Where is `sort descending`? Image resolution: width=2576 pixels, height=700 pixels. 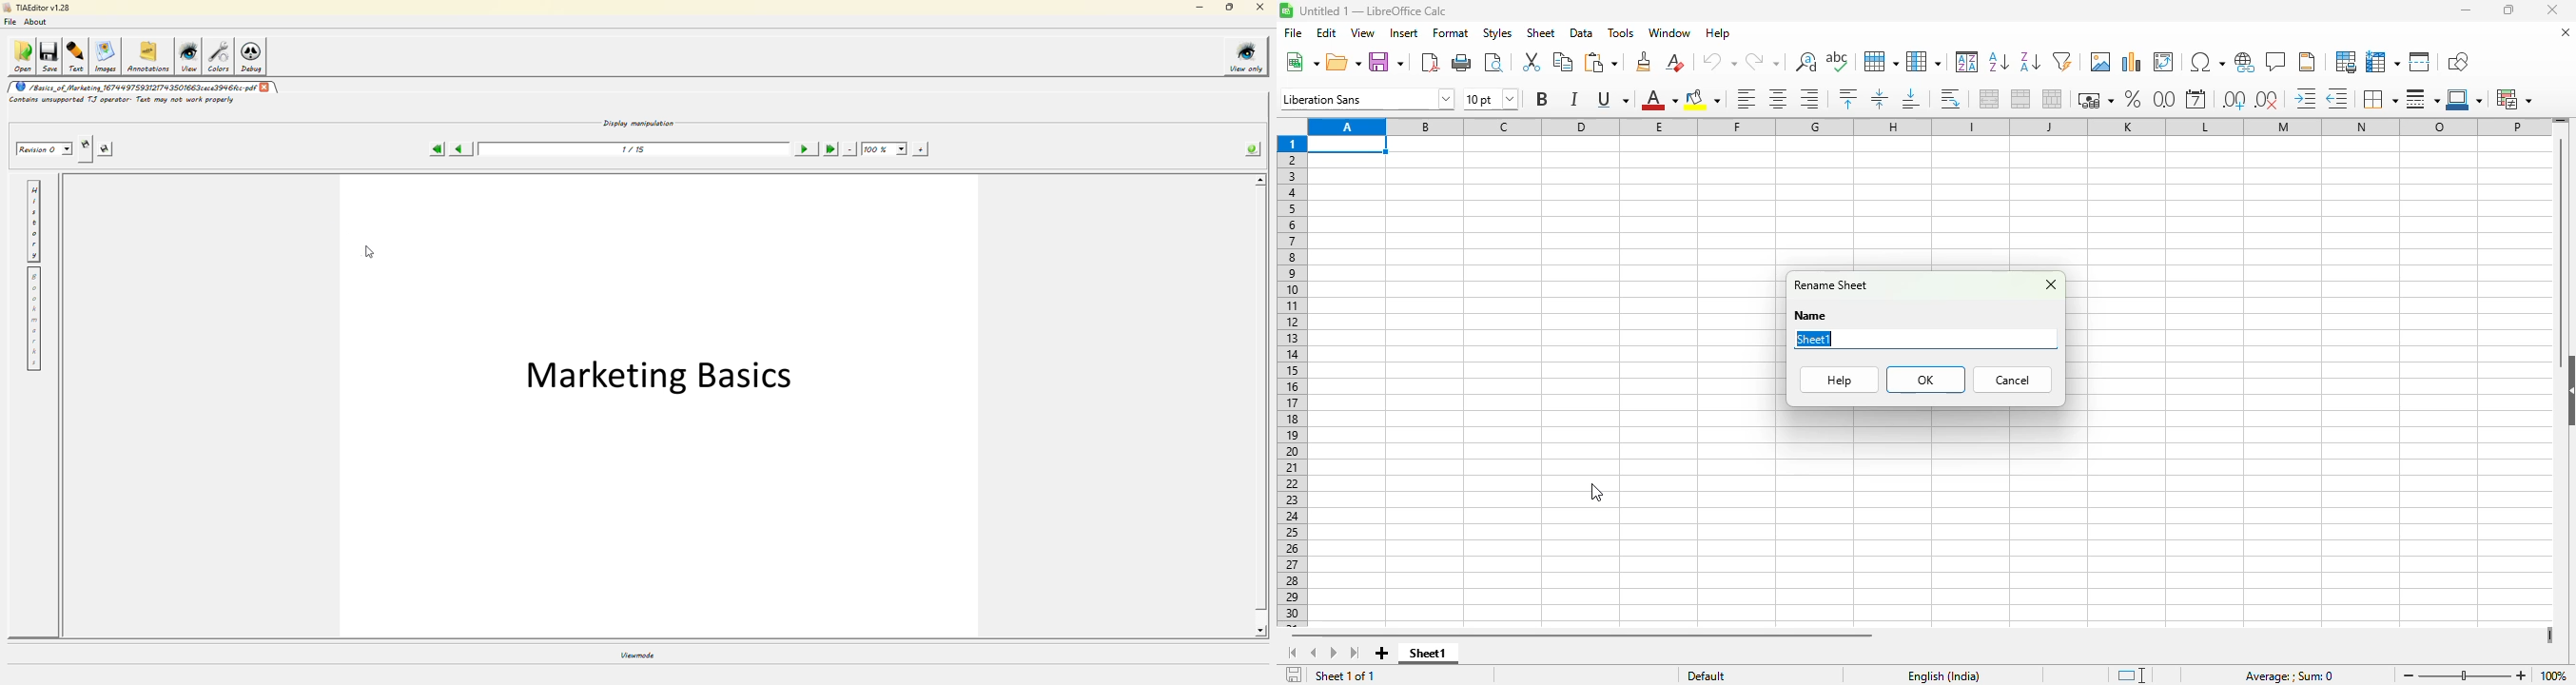
sort descending is located at coordinates (2030, 63).